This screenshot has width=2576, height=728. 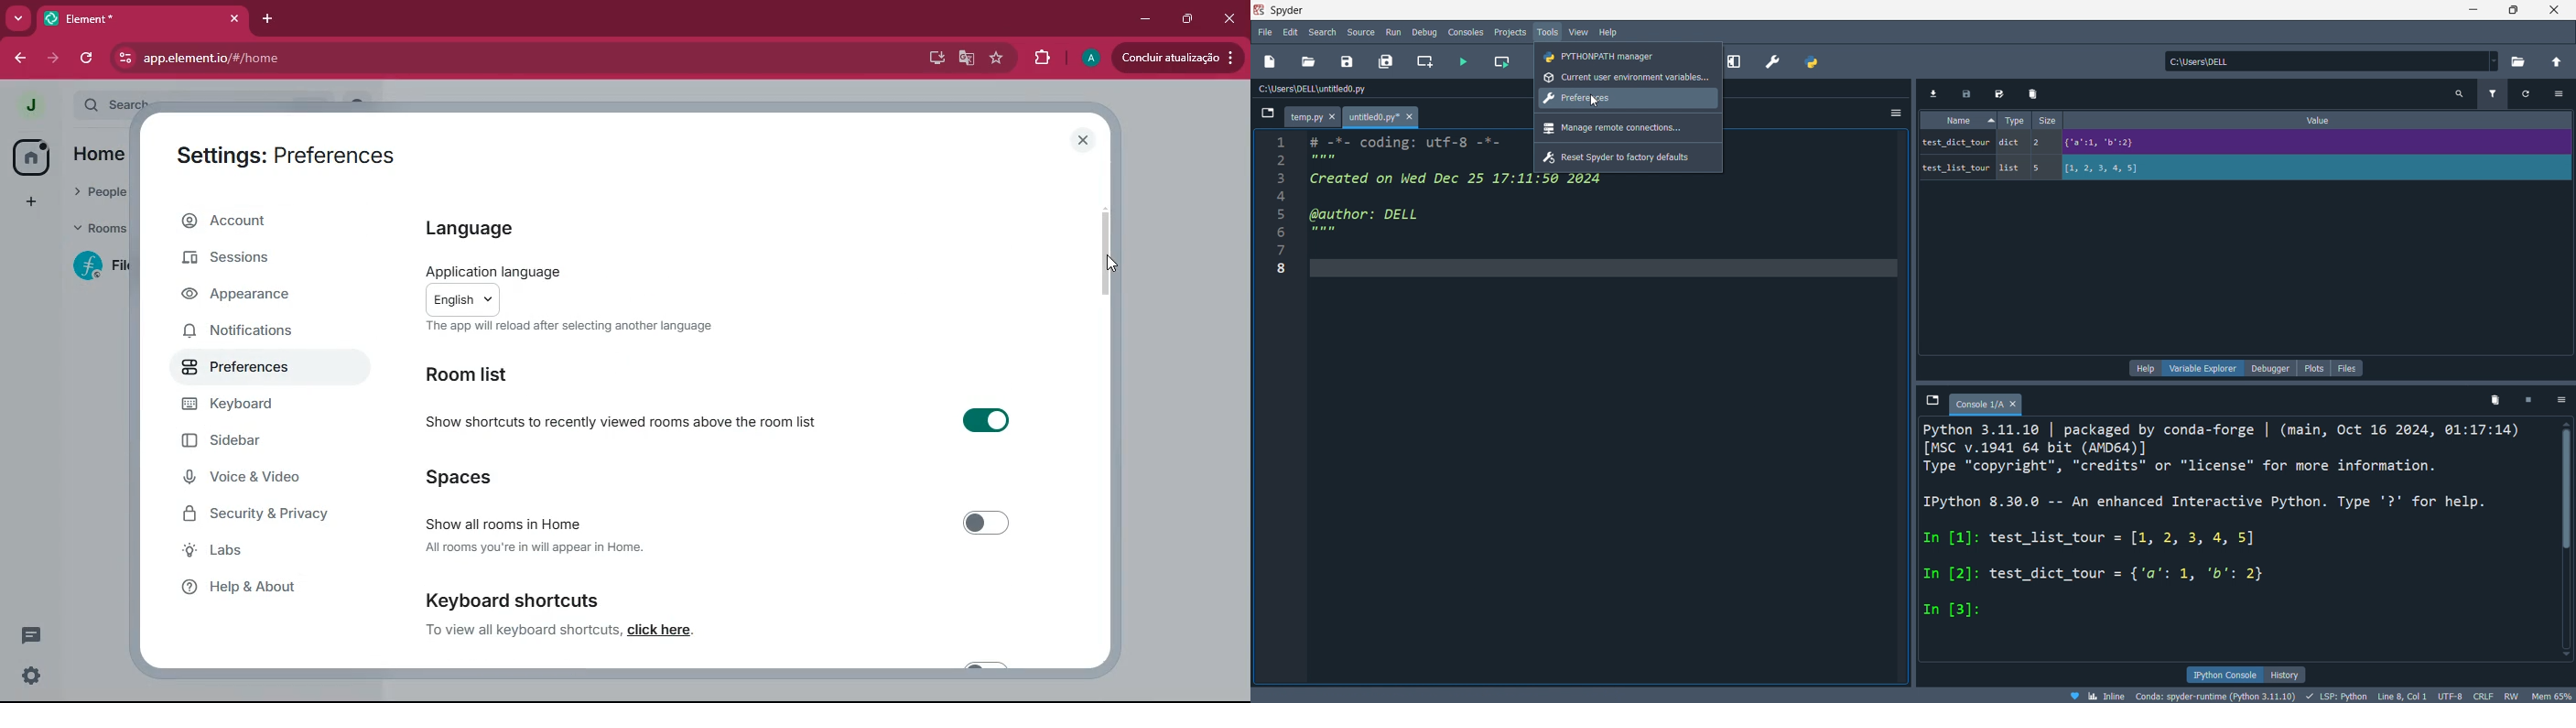 I want to click on 7, so click(x=1291, y=251).